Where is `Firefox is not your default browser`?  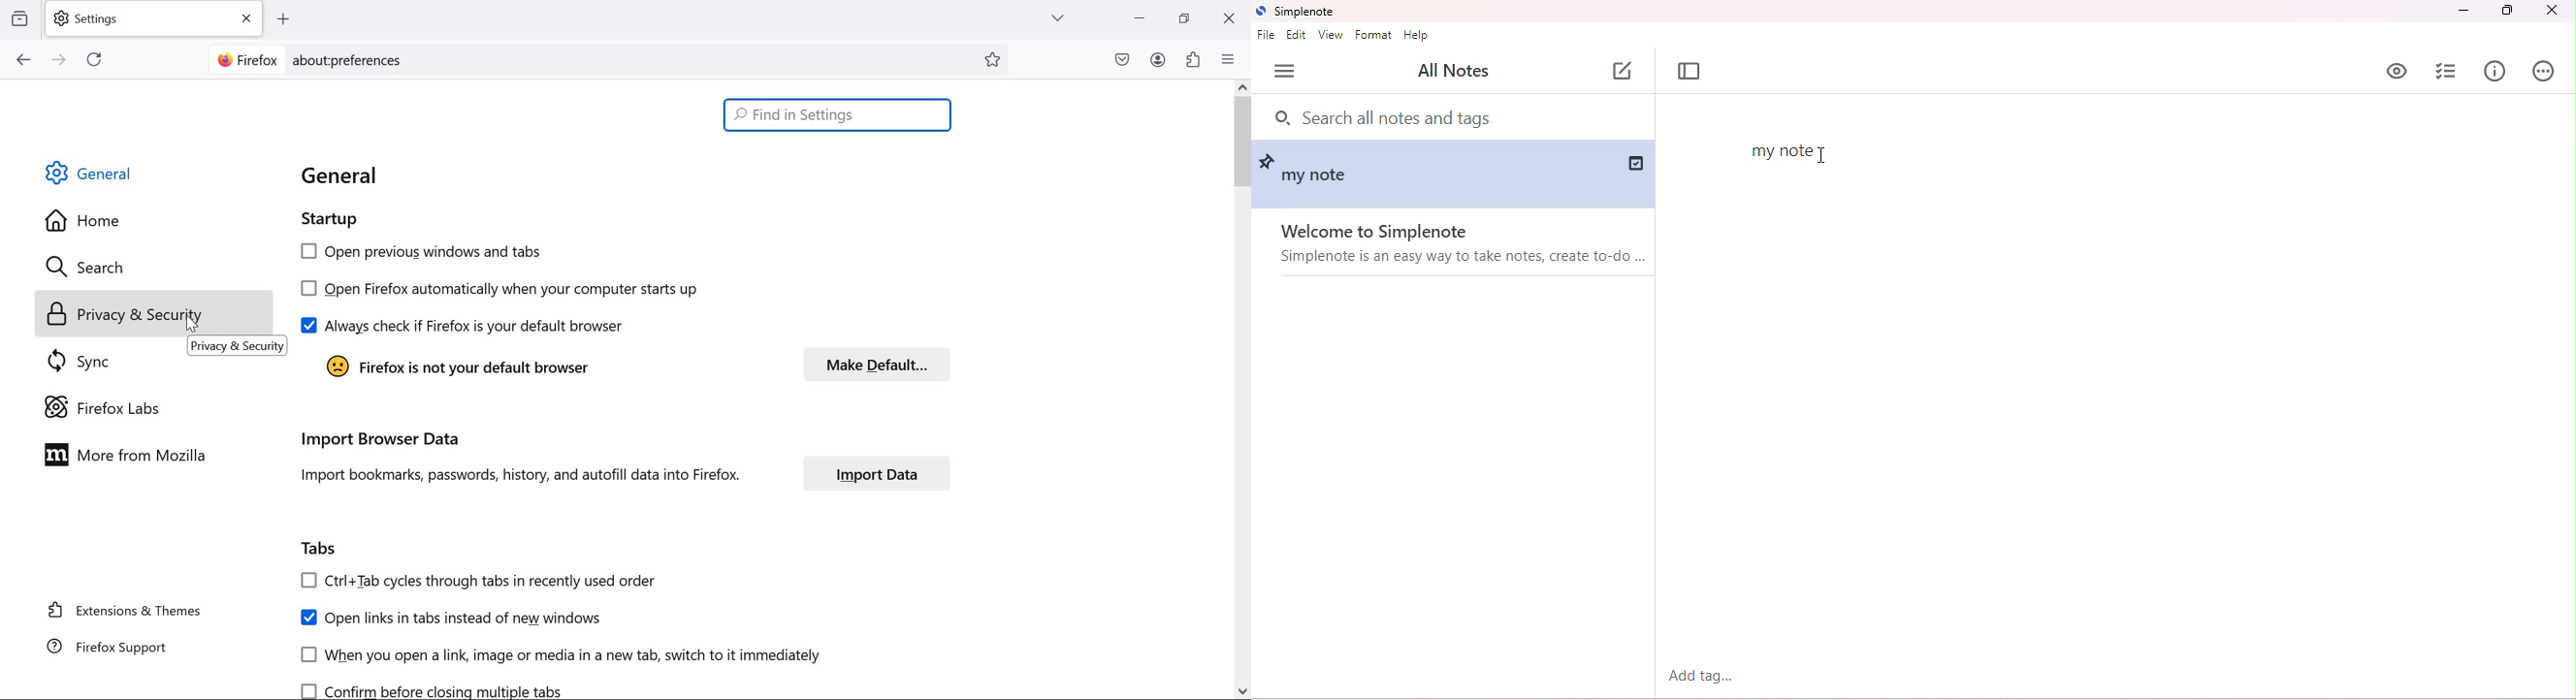
Firefox is not your default browser is located at coordinates (452, 369).